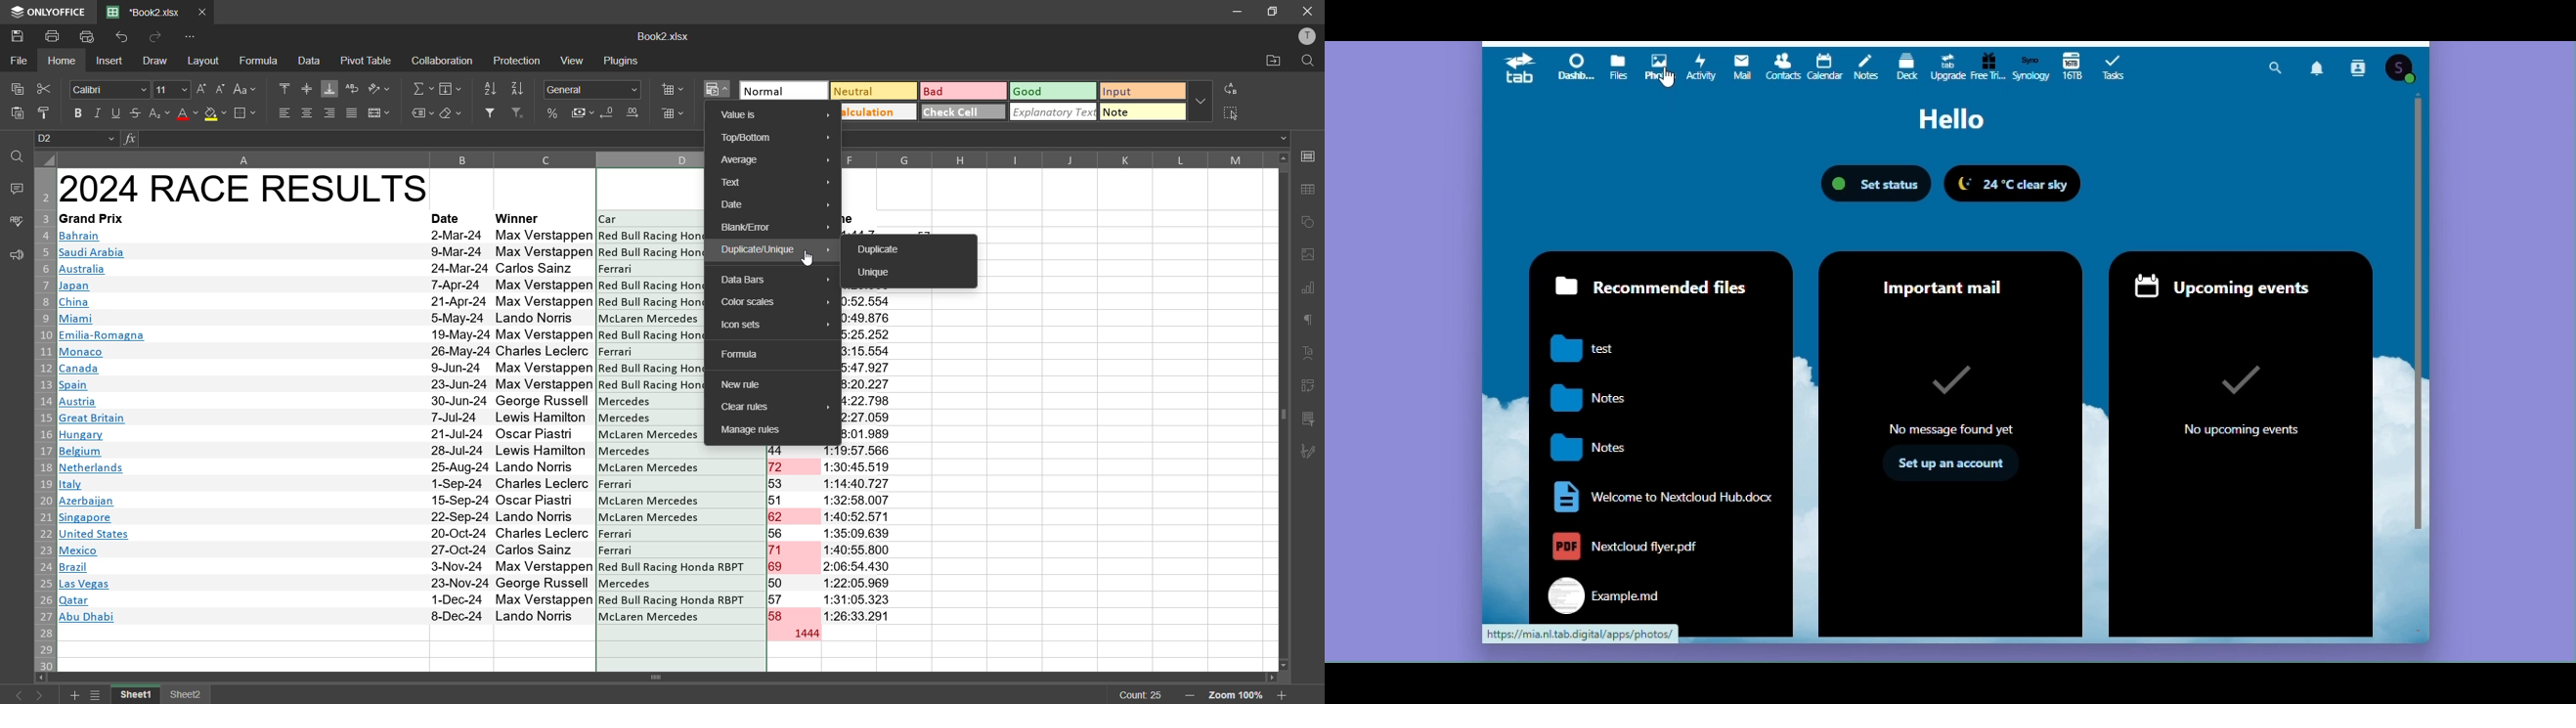  Describe the element at coordinates (616, 351) in the screenshot. I see `car name` at that location.